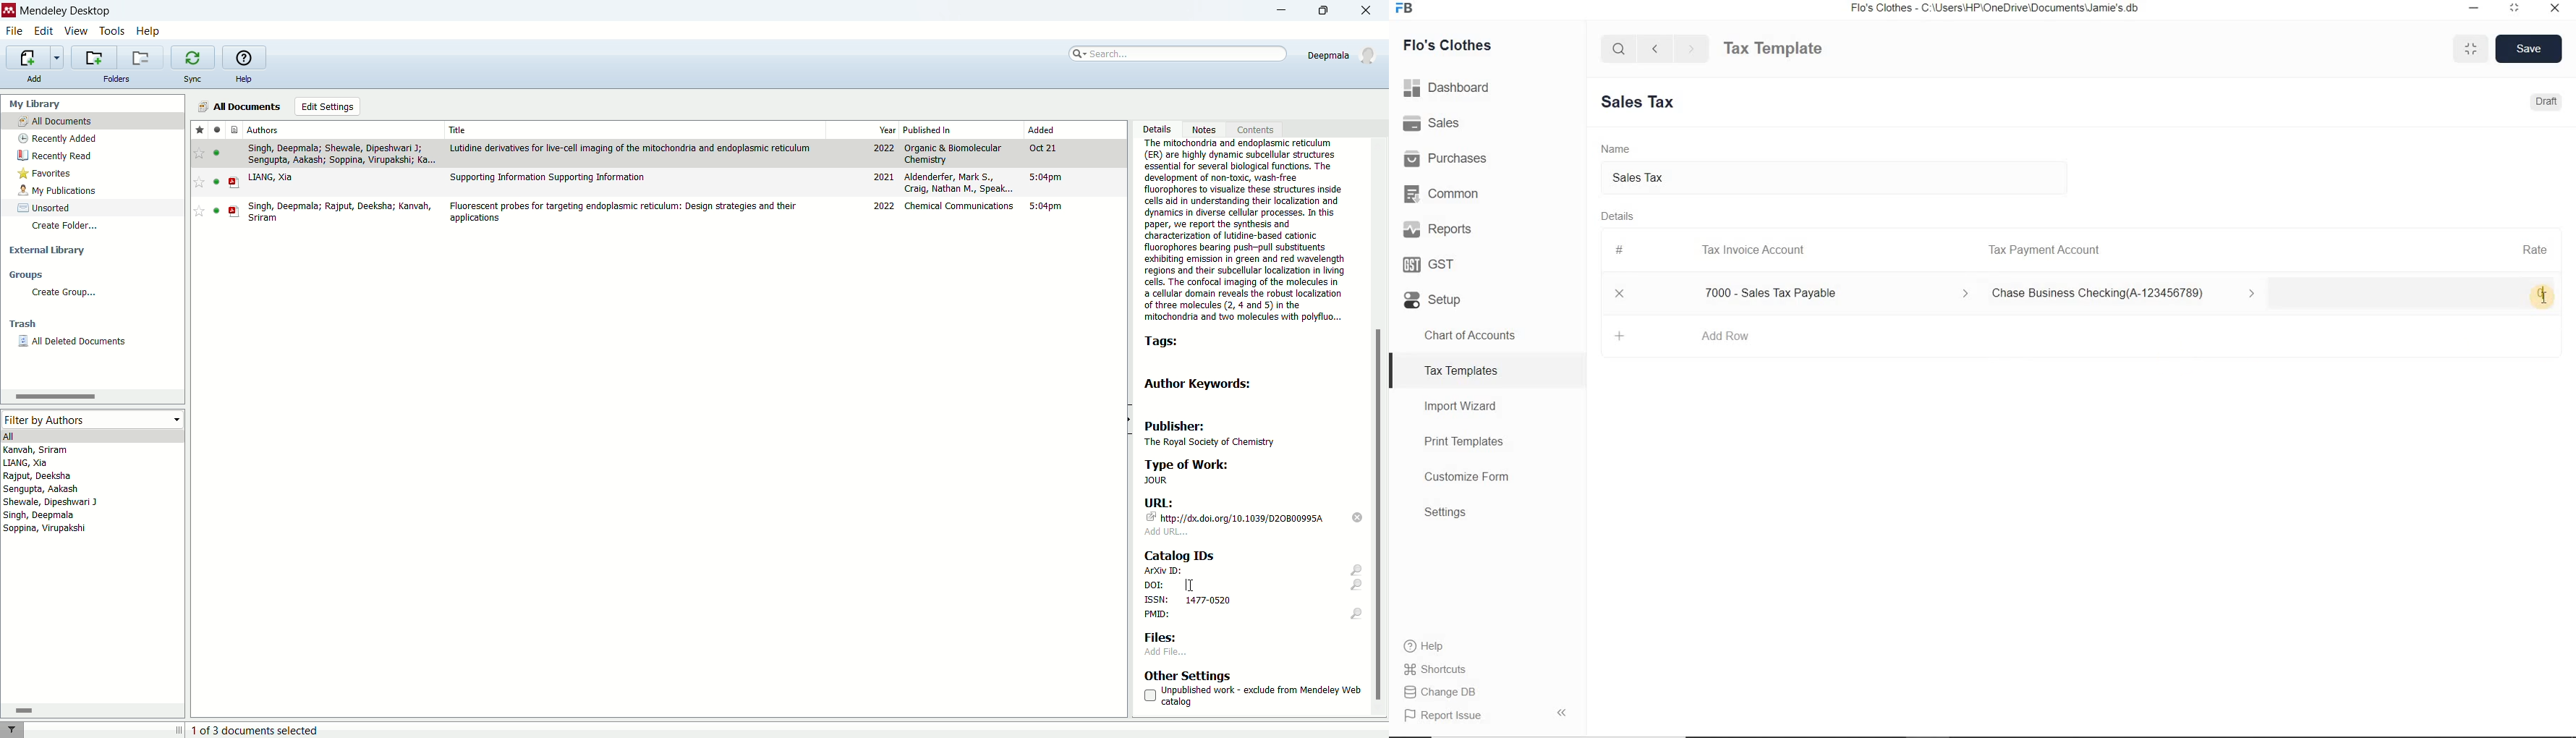  Describe the element at coordinates (1487, 228) in the screenshot. I see `Reports` at that location.